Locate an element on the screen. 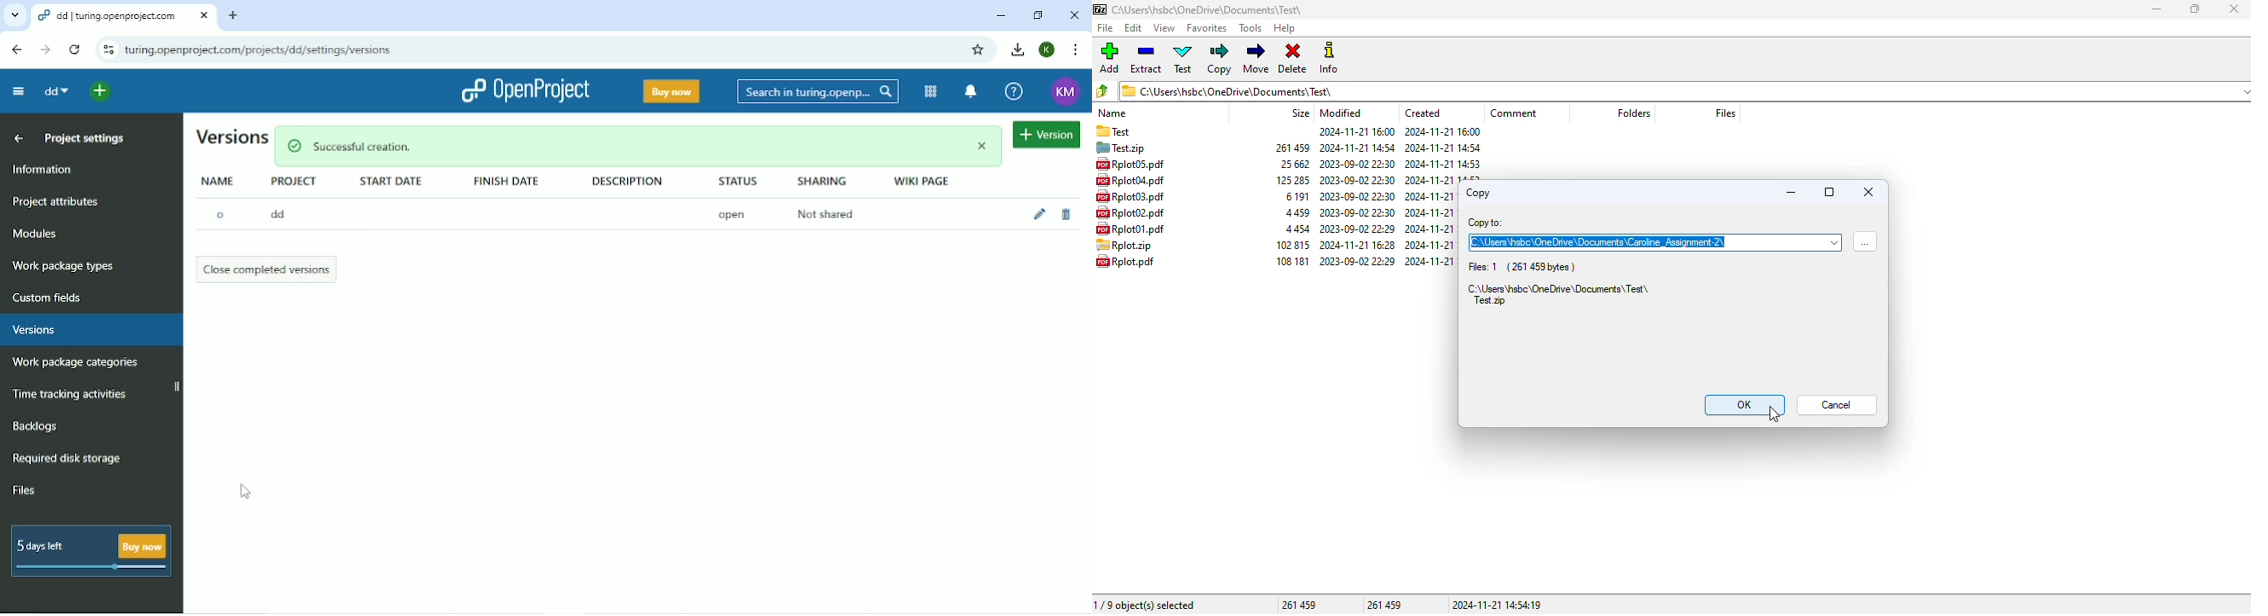 Image resolution: width=2268 pixels, height=616 pixels. Not shared is located at coordinates (828, 214).